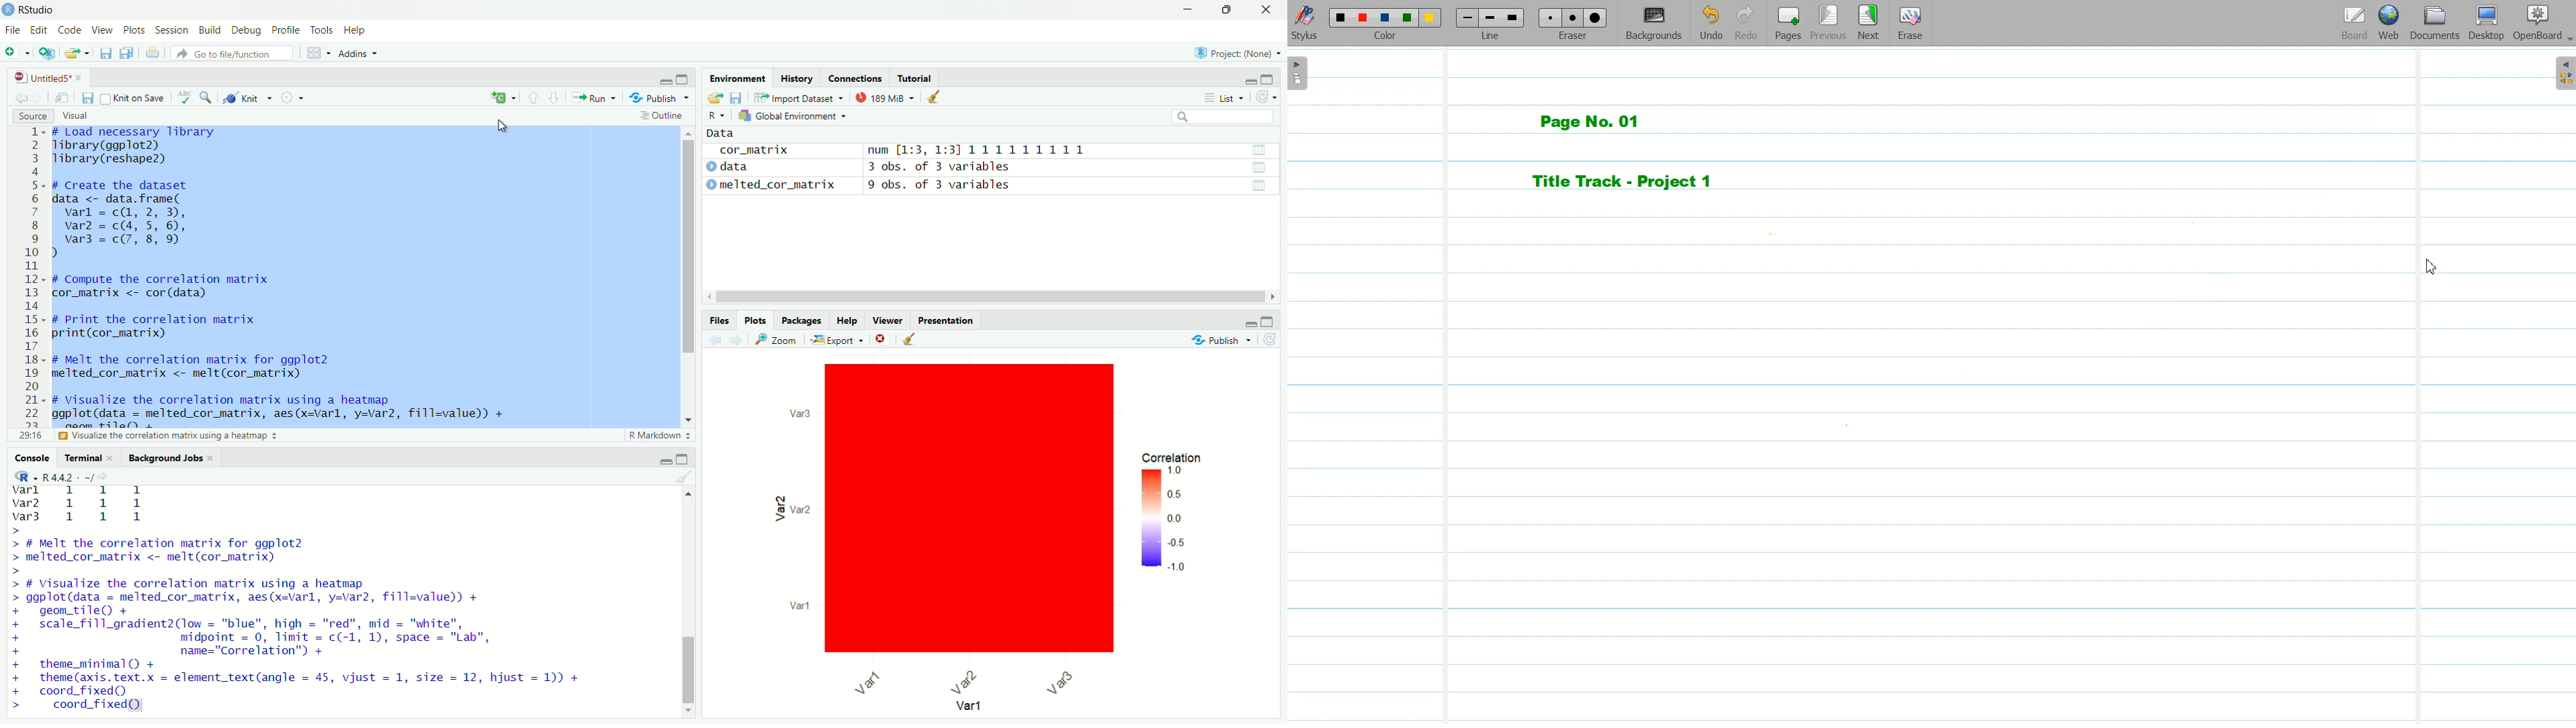 Image resolution: width=2576 pixels, height=728 pixels. What do you see at coordinates (684, 459) in the screenshot?
I see `maximize` at bounding box center [684, 459].